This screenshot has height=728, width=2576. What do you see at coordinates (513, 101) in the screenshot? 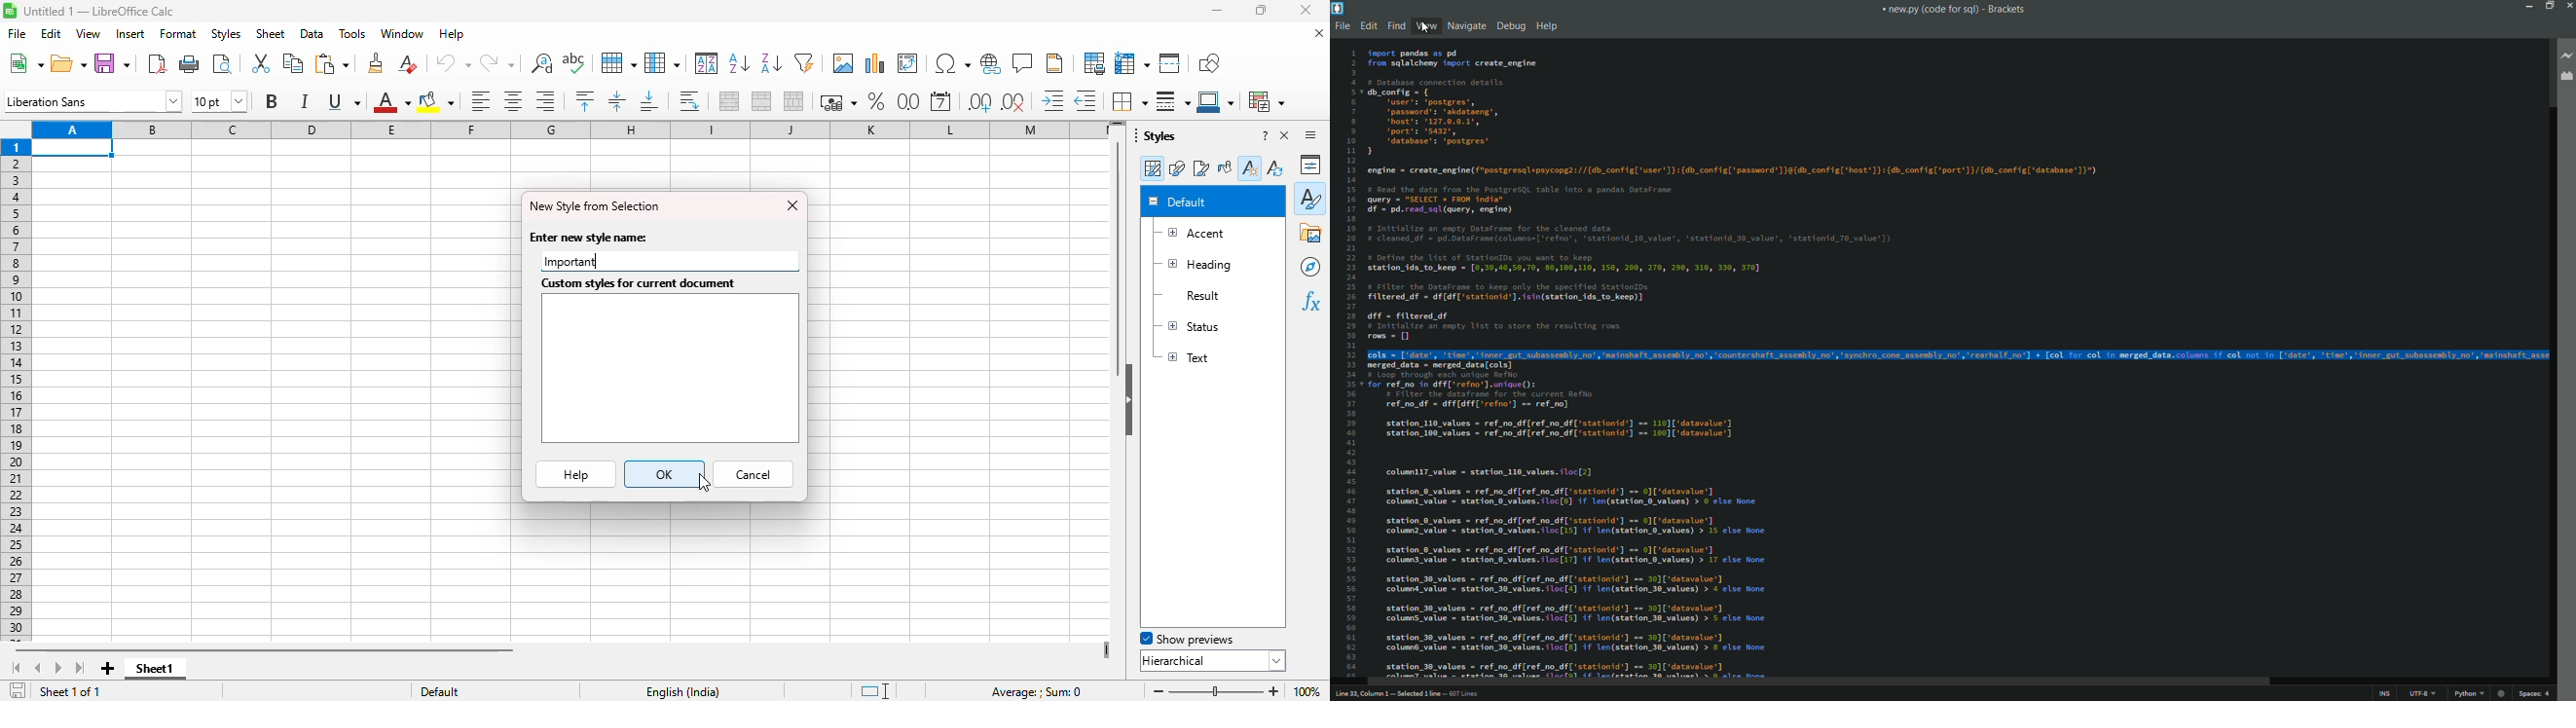
I see `align center` at bounding box center [513, 101].